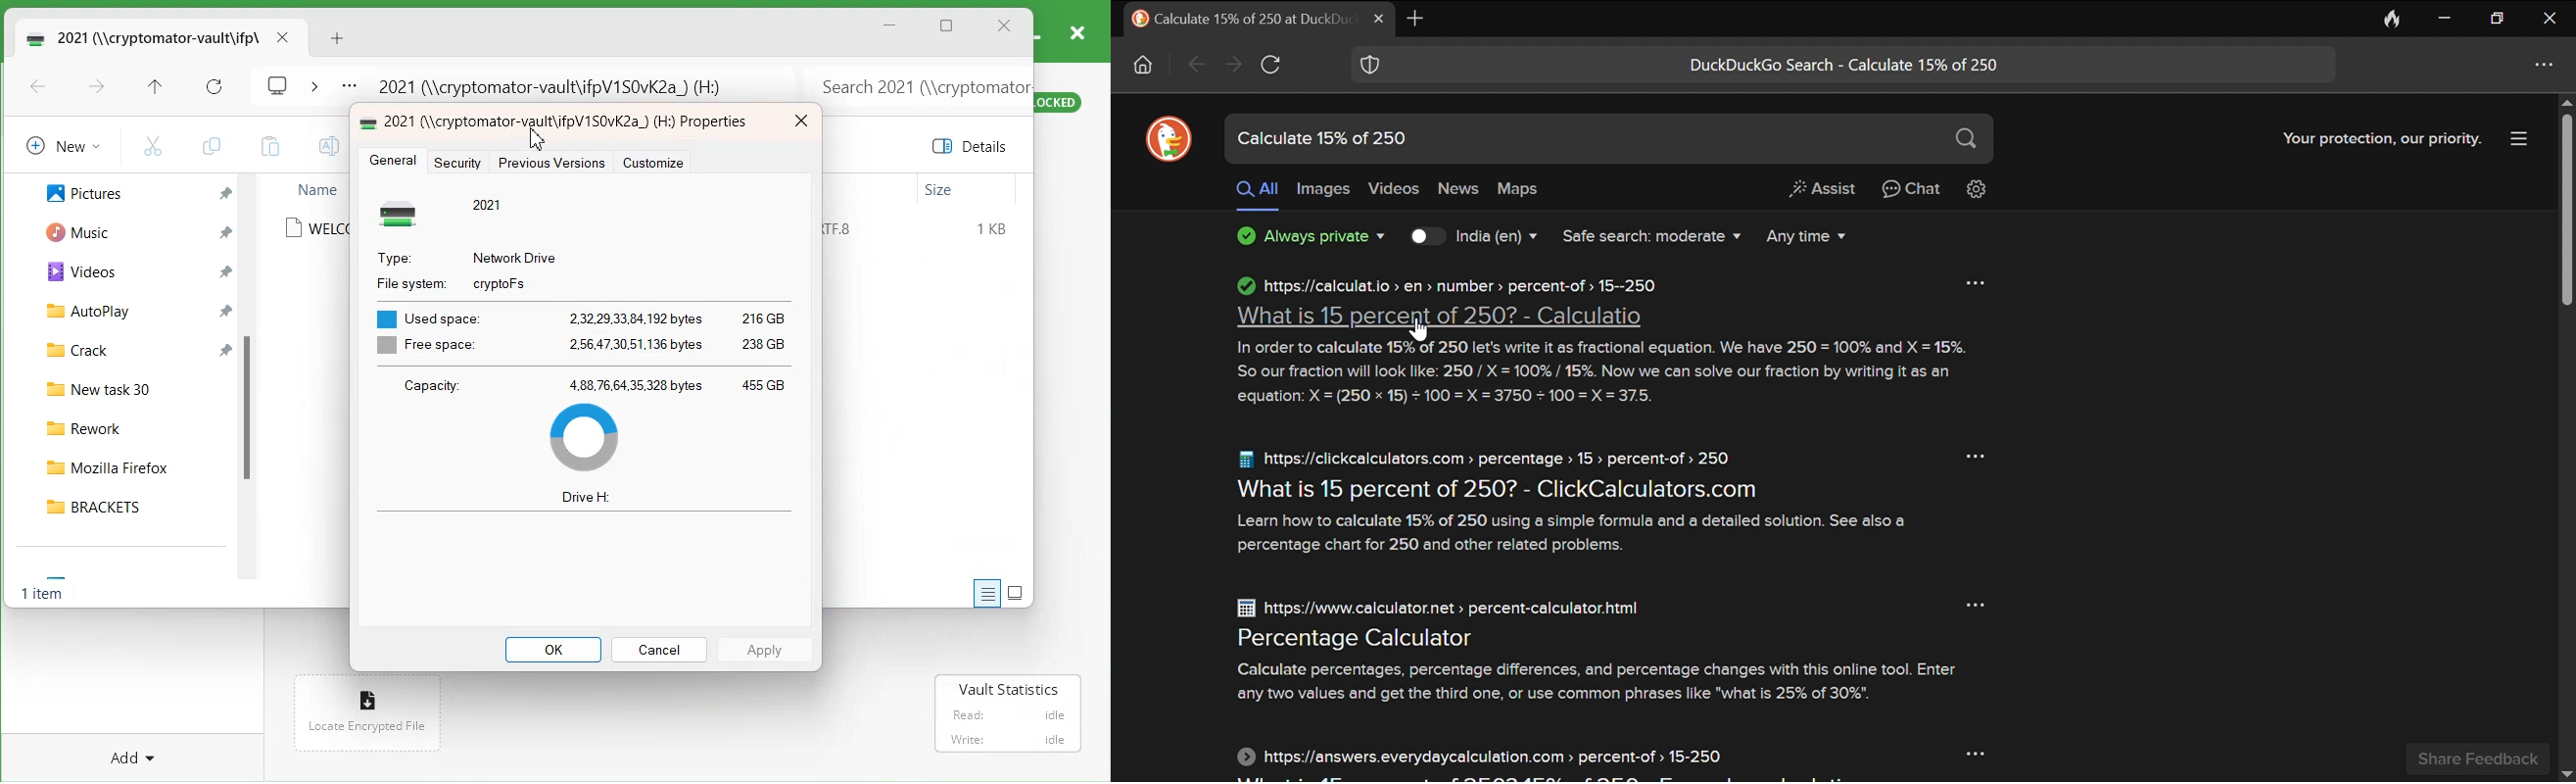 The width and height of the screenshot is (2576, 784). What do you see at coordinates (226, 194) in the screenshot?
I see `Pin a file` at bounding box center [226, 194].